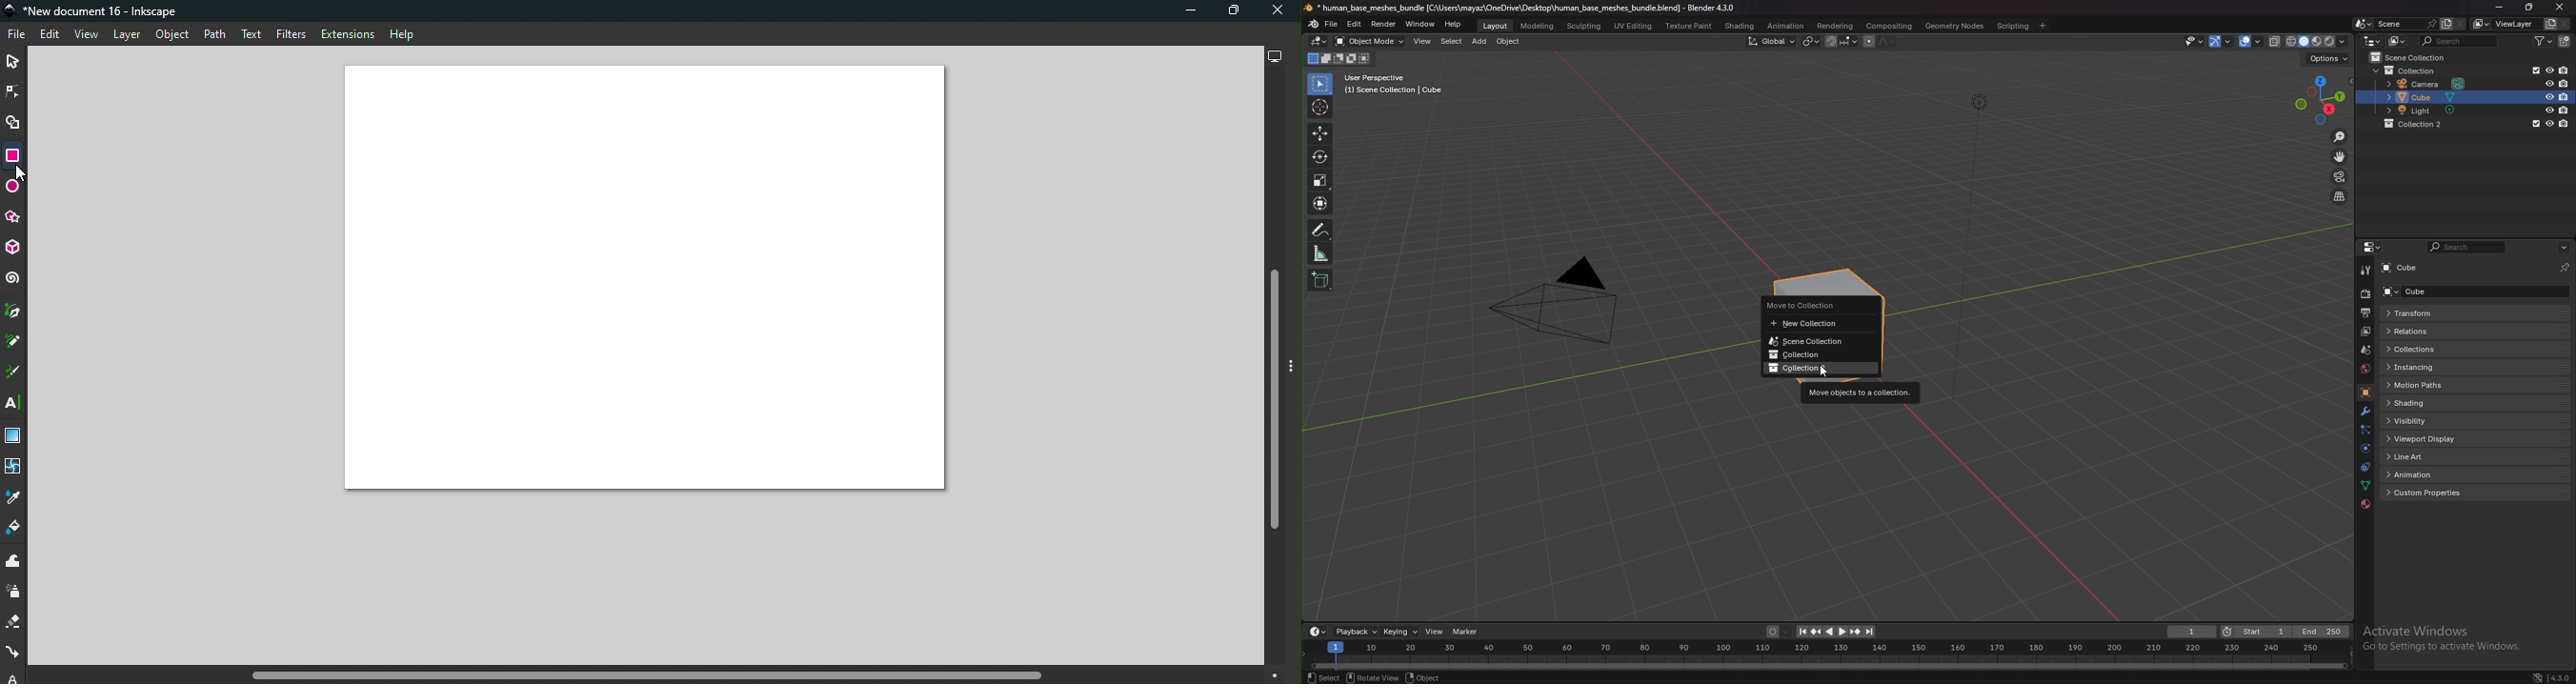 This screenshot has width=2576, height=700. What do you see at coordinates (2430, 313) in the screenshot?
I see `transform` at bounding box center [2430, 313].